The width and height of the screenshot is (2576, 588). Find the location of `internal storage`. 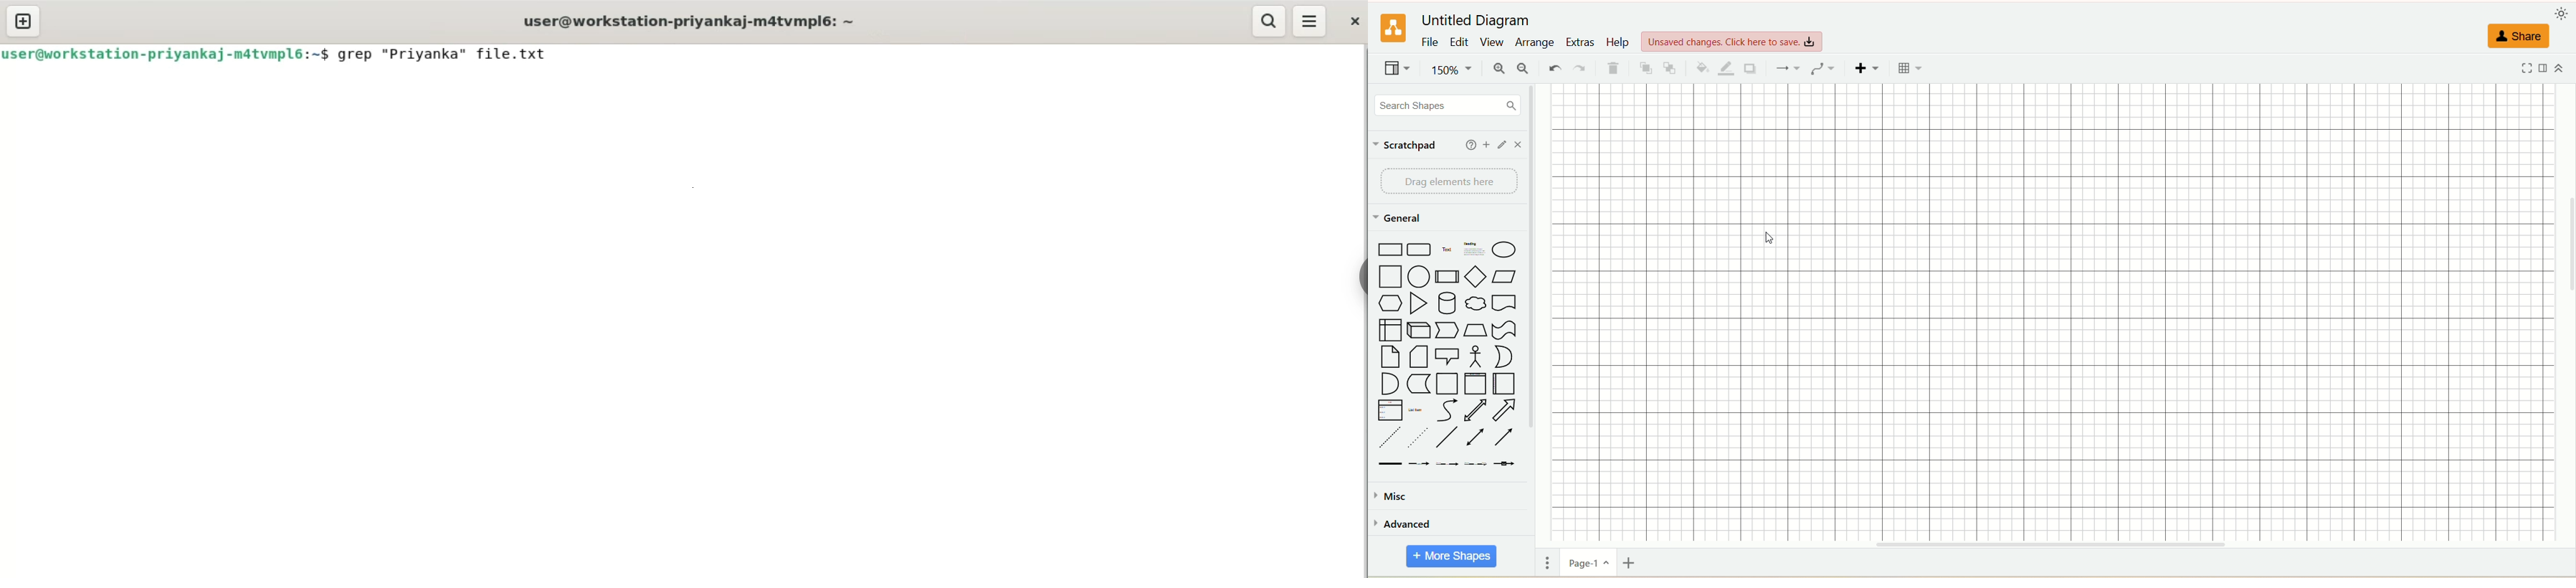

internal storage is located at coordinates (1390, 330).